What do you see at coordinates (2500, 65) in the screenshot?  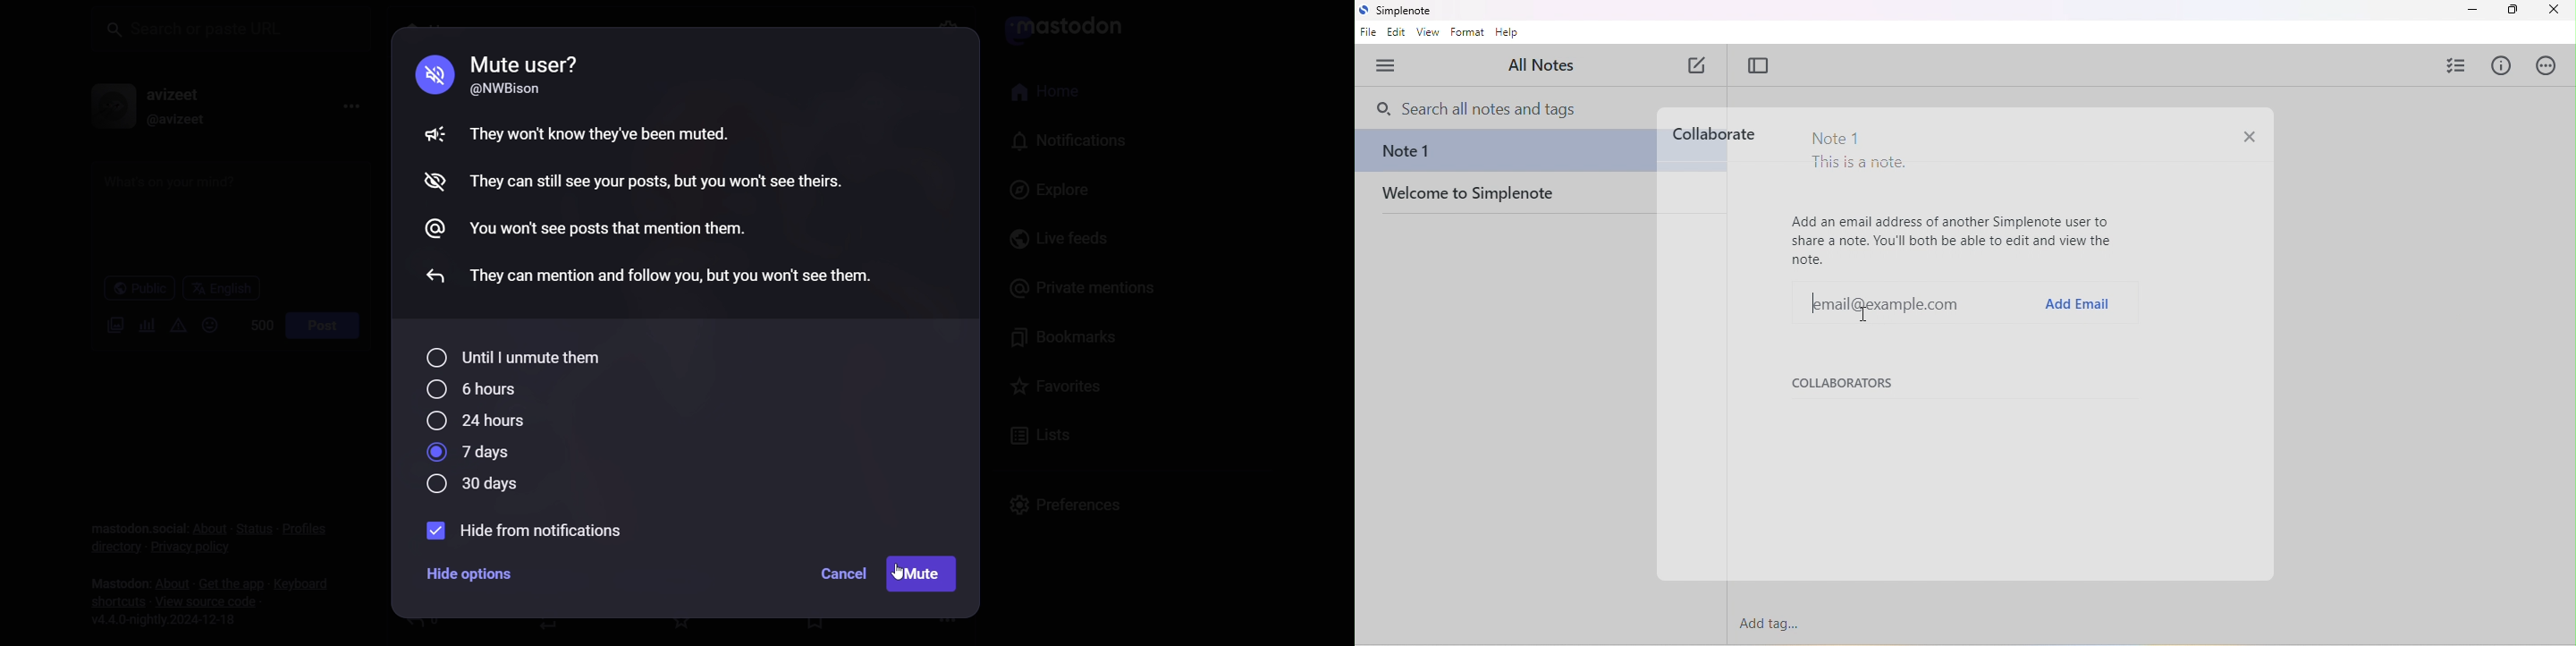 I see `info` at bounding box center [2500, 65].